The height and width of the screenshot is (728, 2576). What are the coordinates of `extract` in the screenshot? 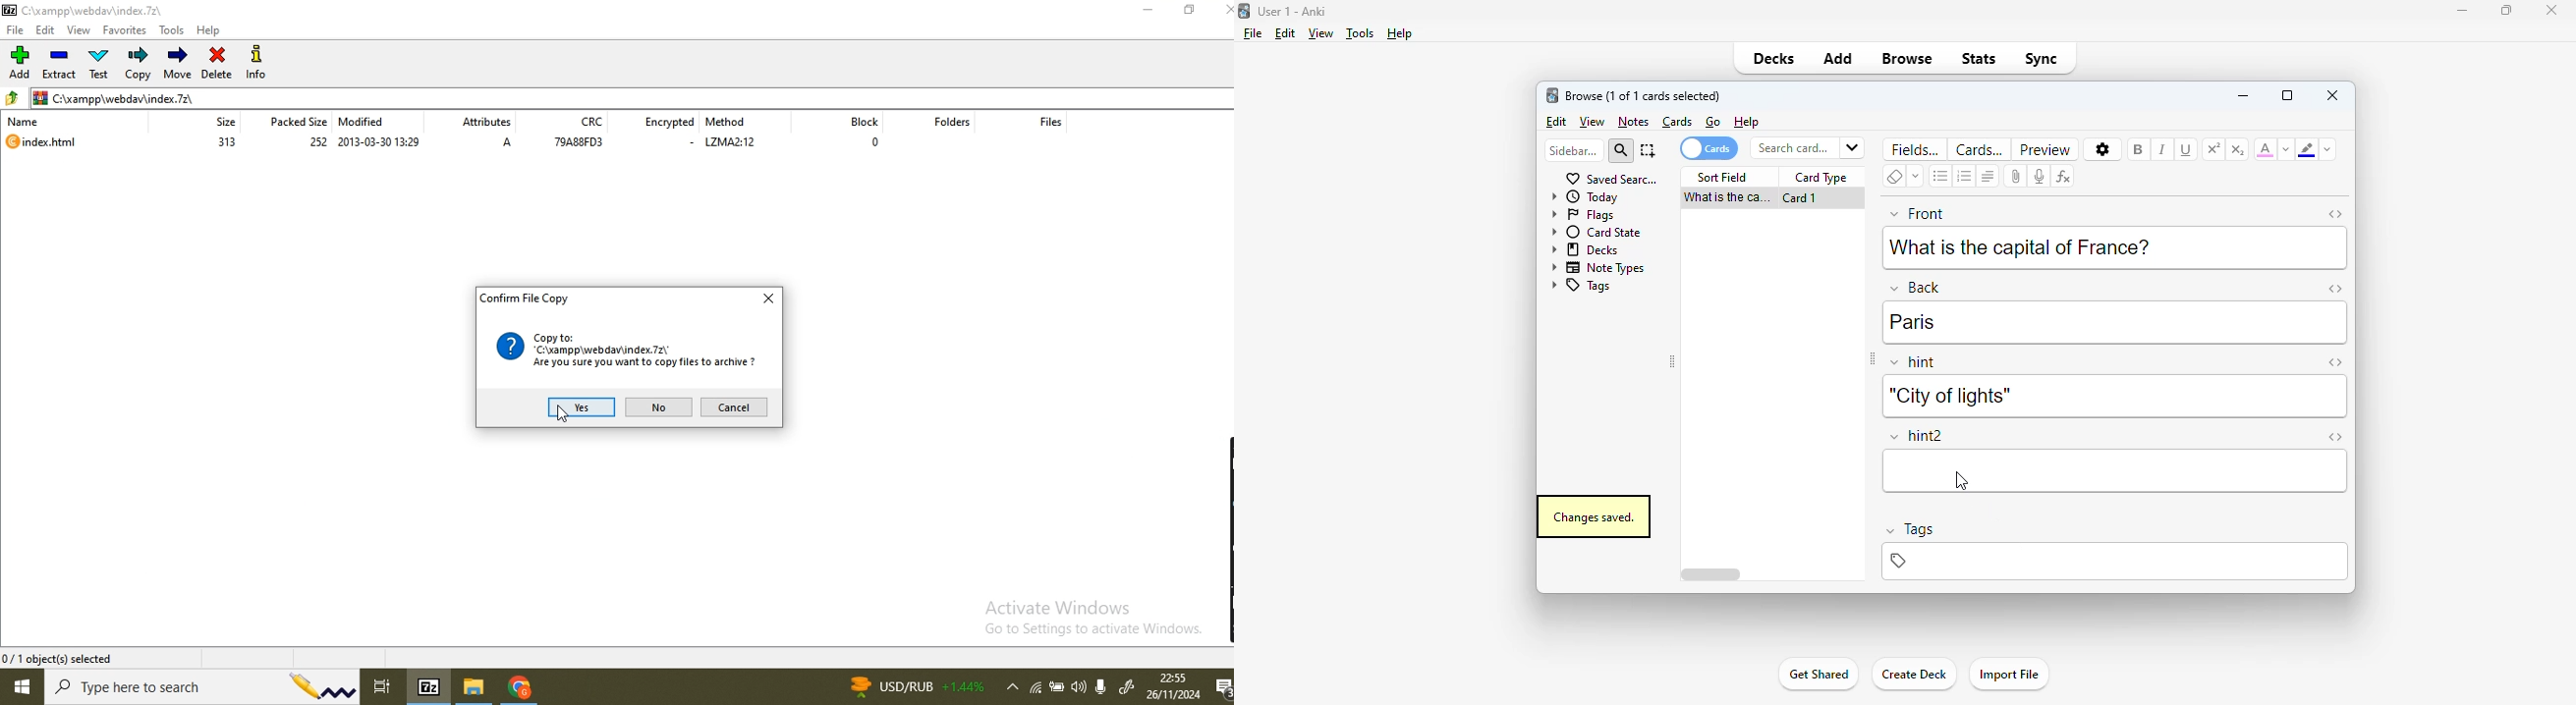 It's located at (61, 64).